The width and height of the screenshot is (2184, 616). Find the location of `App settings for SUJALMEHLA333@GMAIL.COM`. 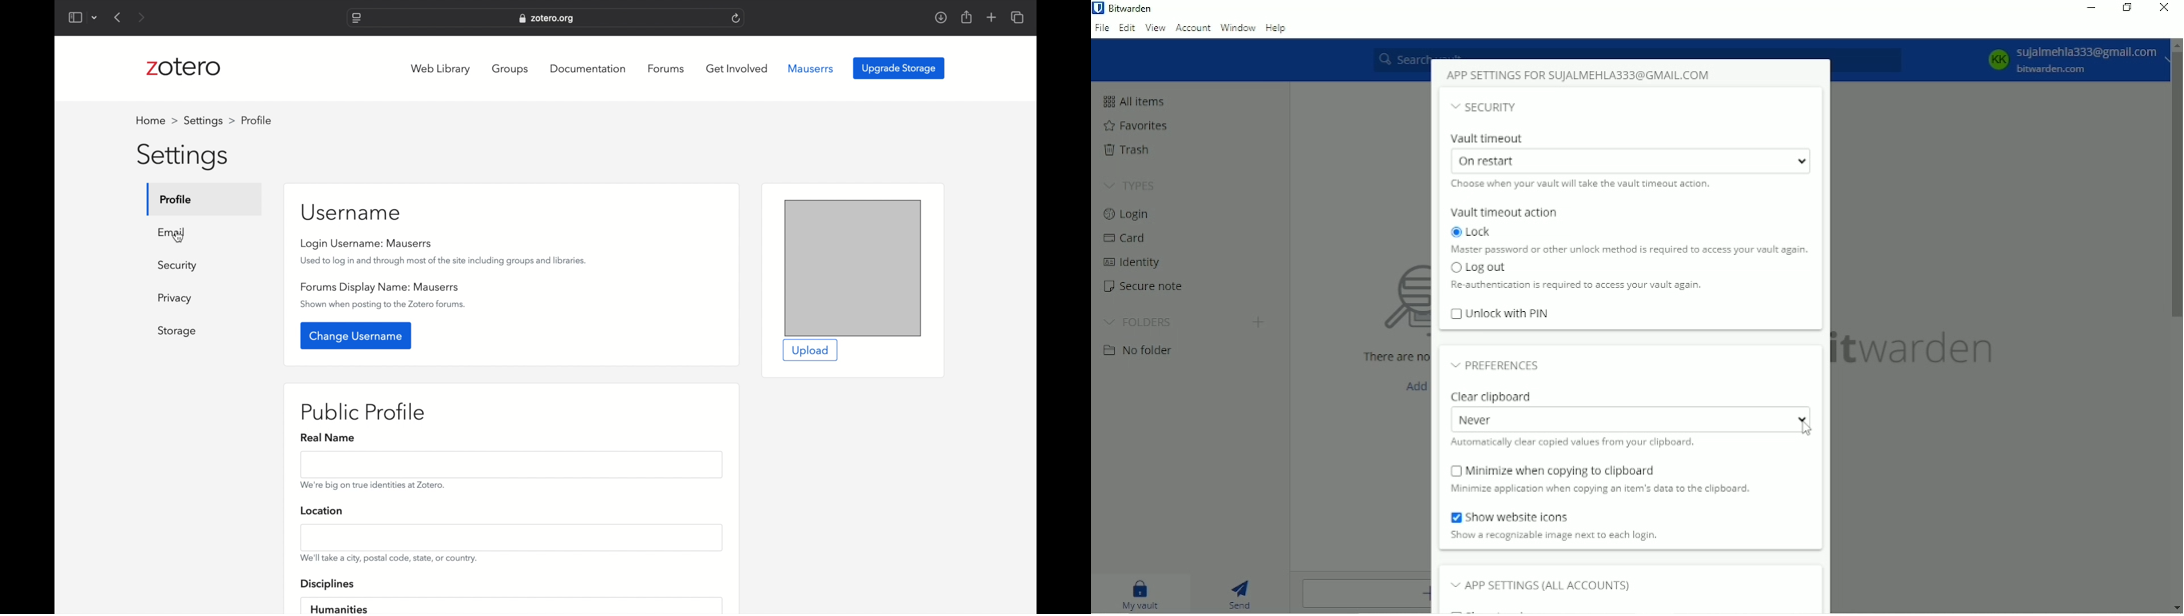

App settings for SUJALMEHLA333@GMAIL.COM is located at coordinates (1585, 75).